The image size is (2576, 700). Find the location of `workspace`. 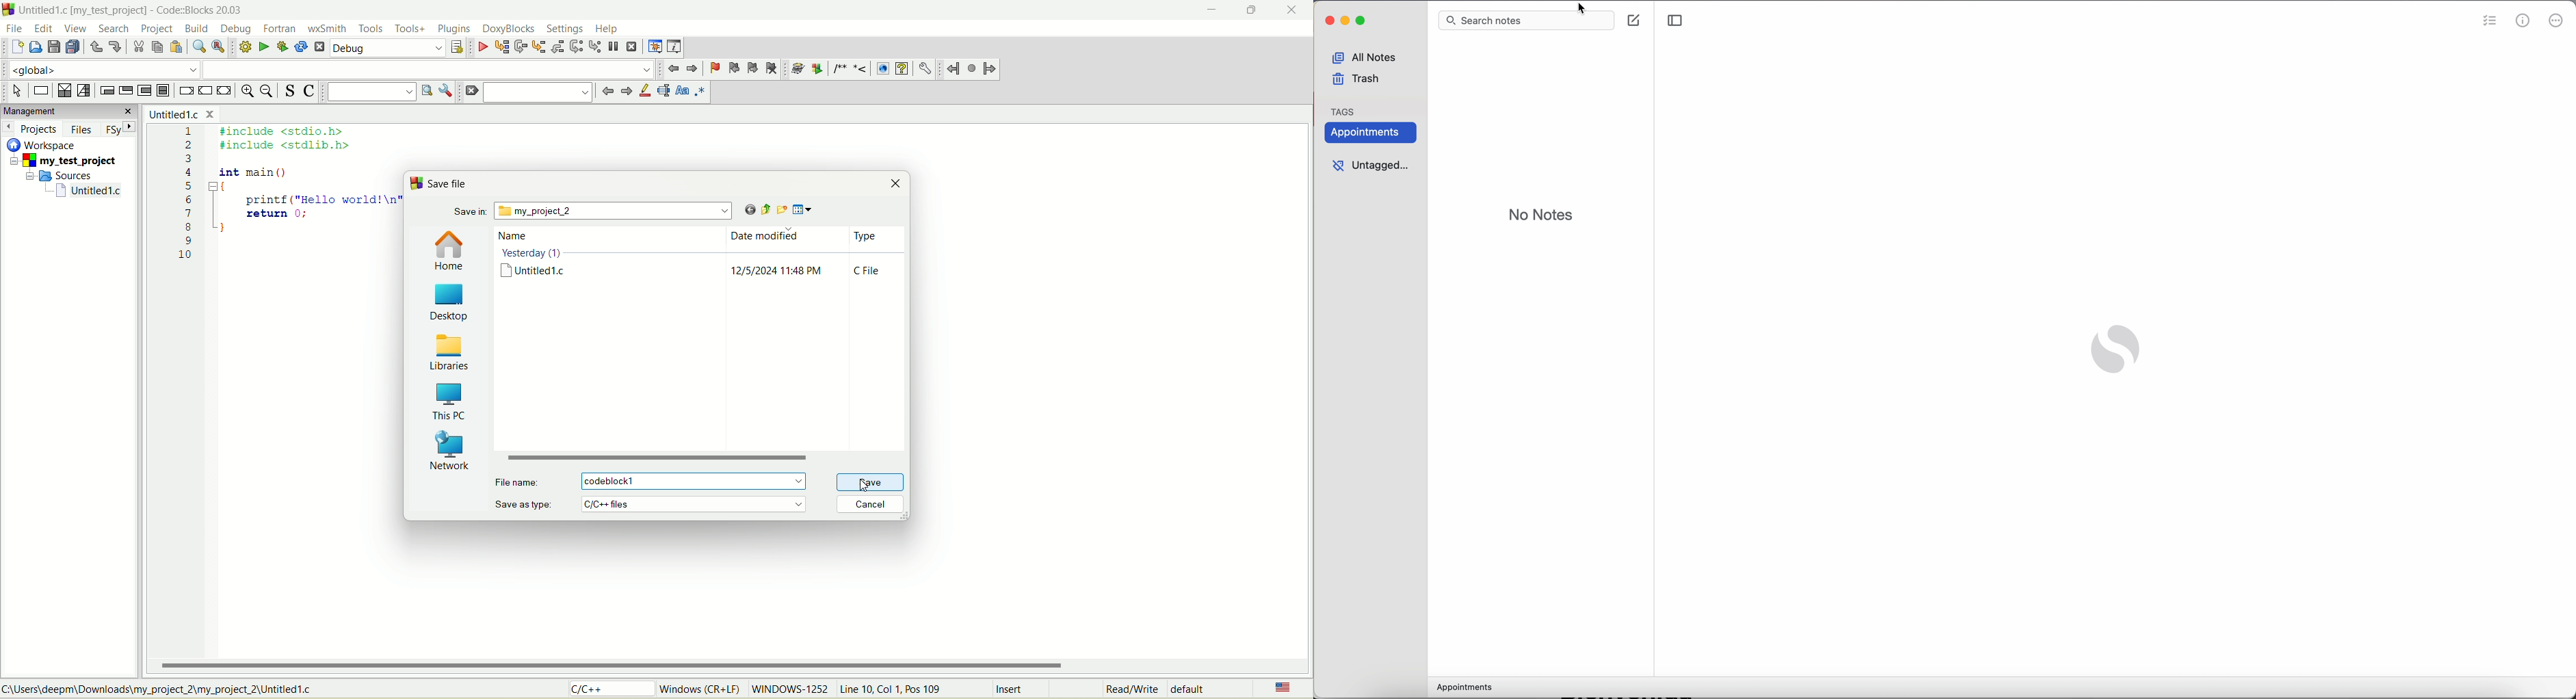

workspace is located at coordinates (44, 144).